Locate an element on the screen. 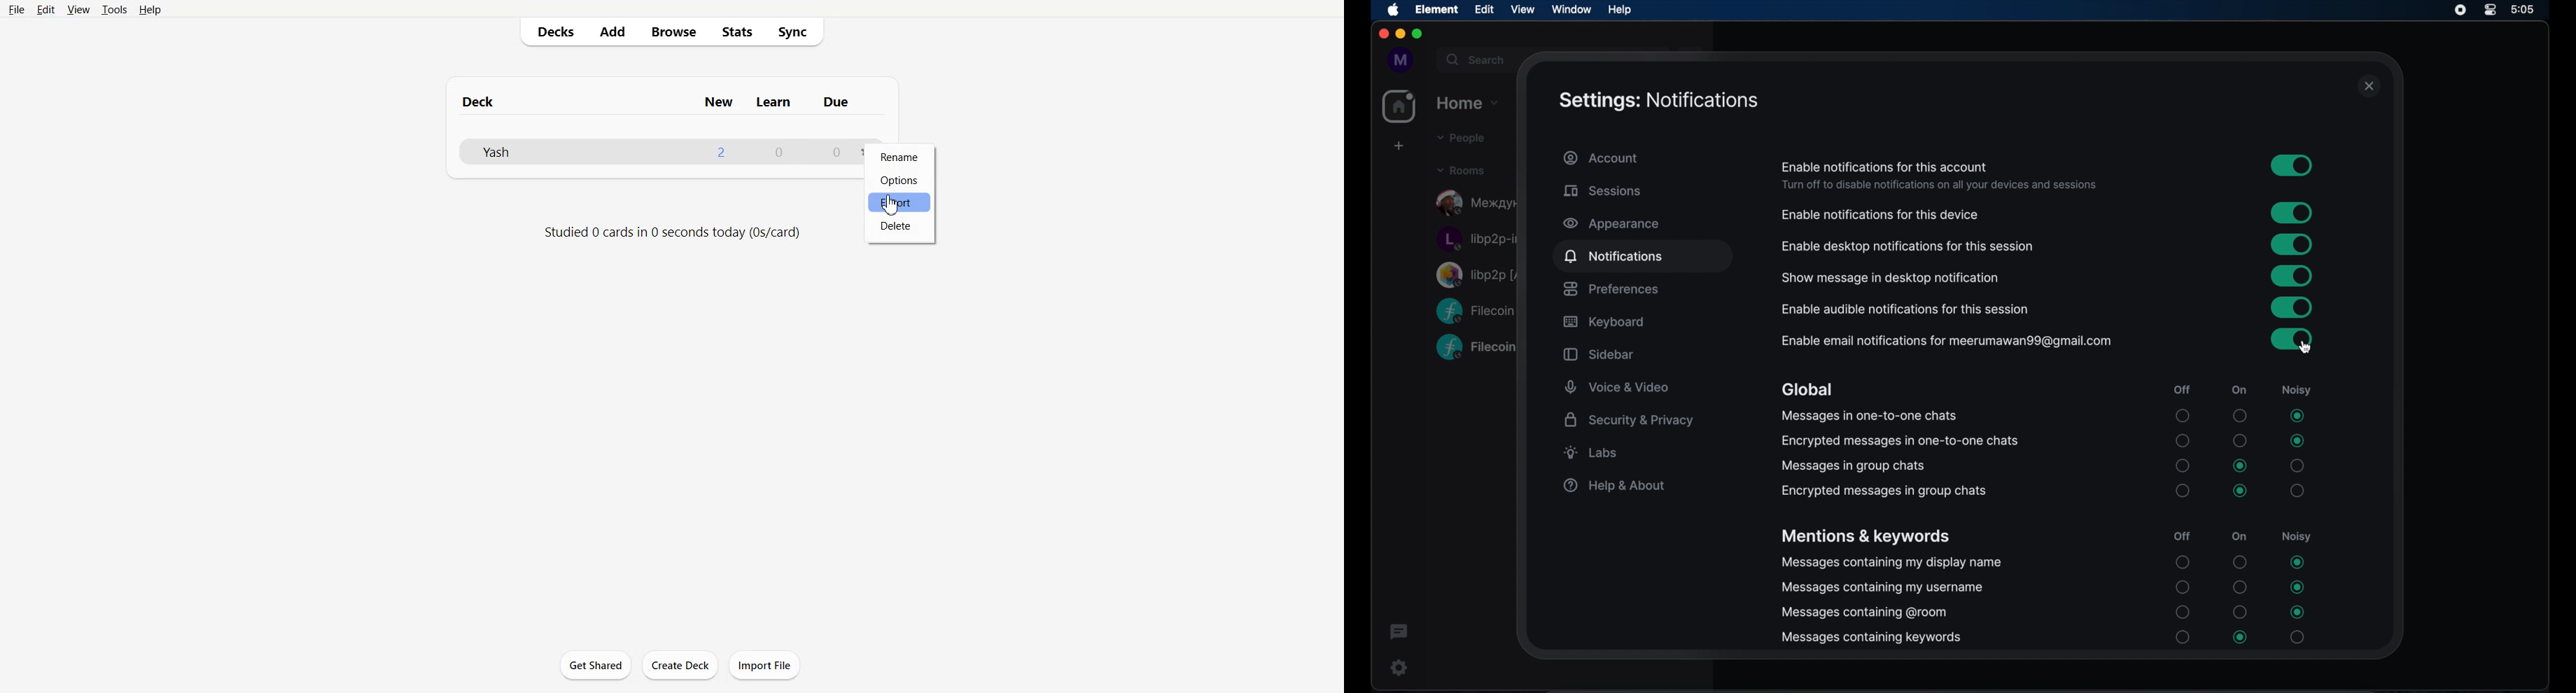 Image resolution: width=2576 pixels, height=700 pixels. View is located at coordinates (78, 10).